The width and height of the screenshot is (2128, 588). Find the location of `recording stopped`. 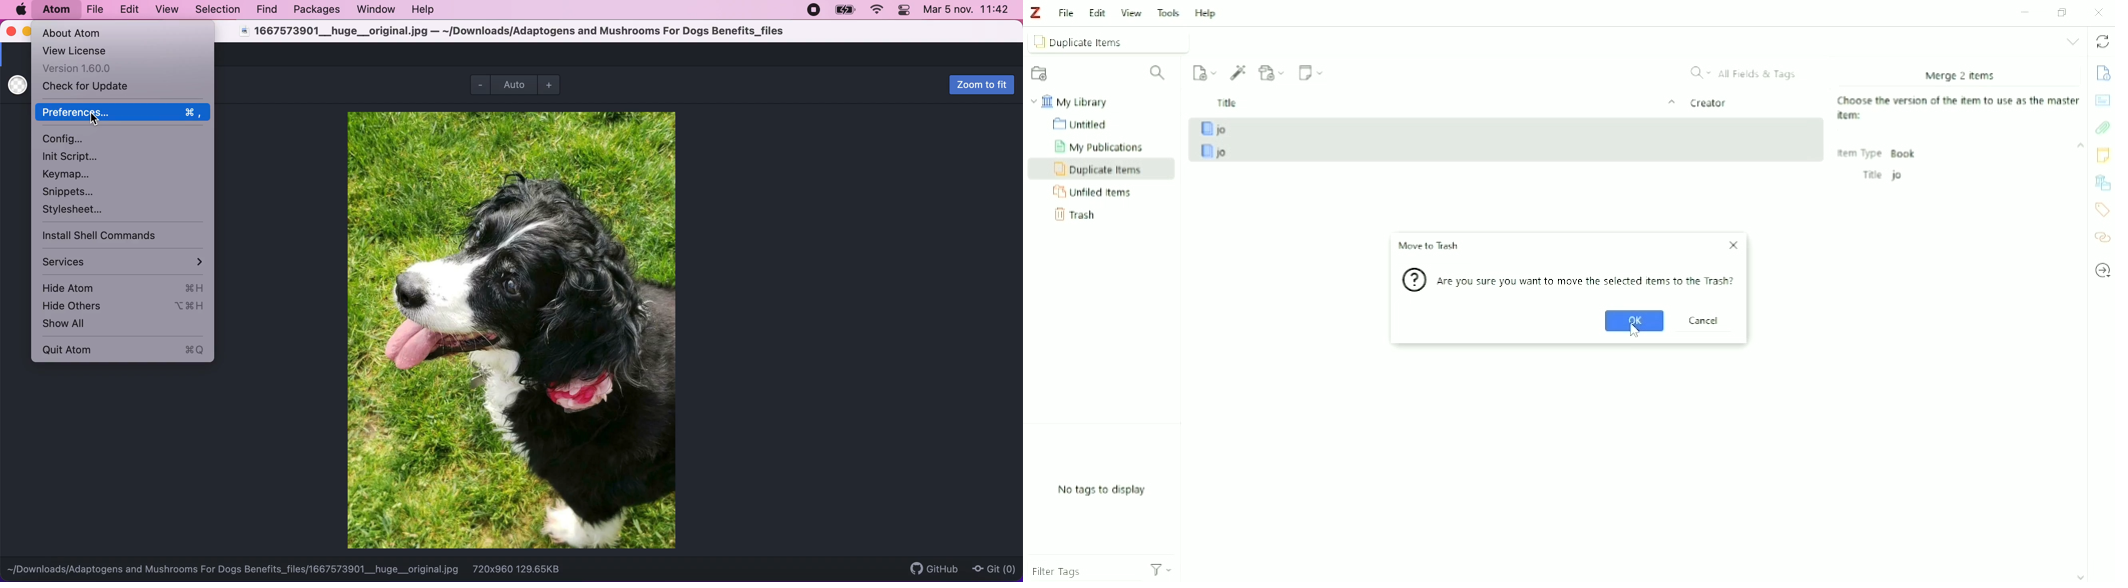

recording stopped is located at coordinates (814, 11).